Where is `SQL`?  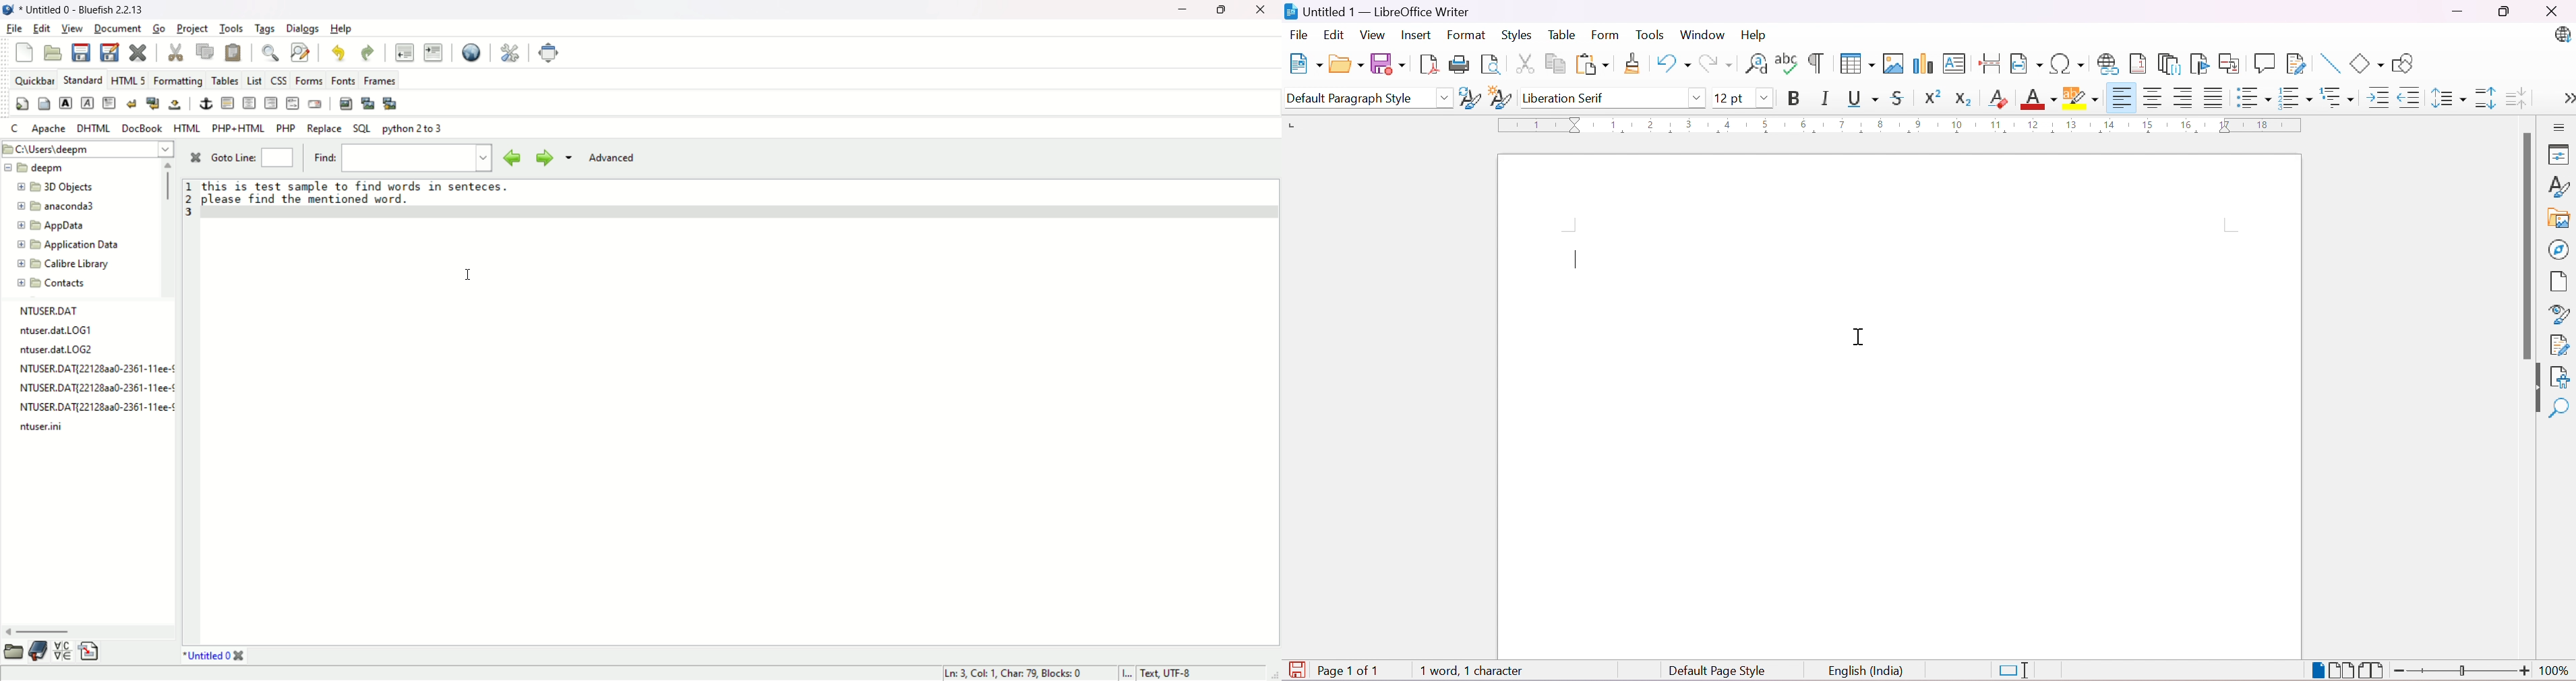 SQL is located at coordinates (361, 128).